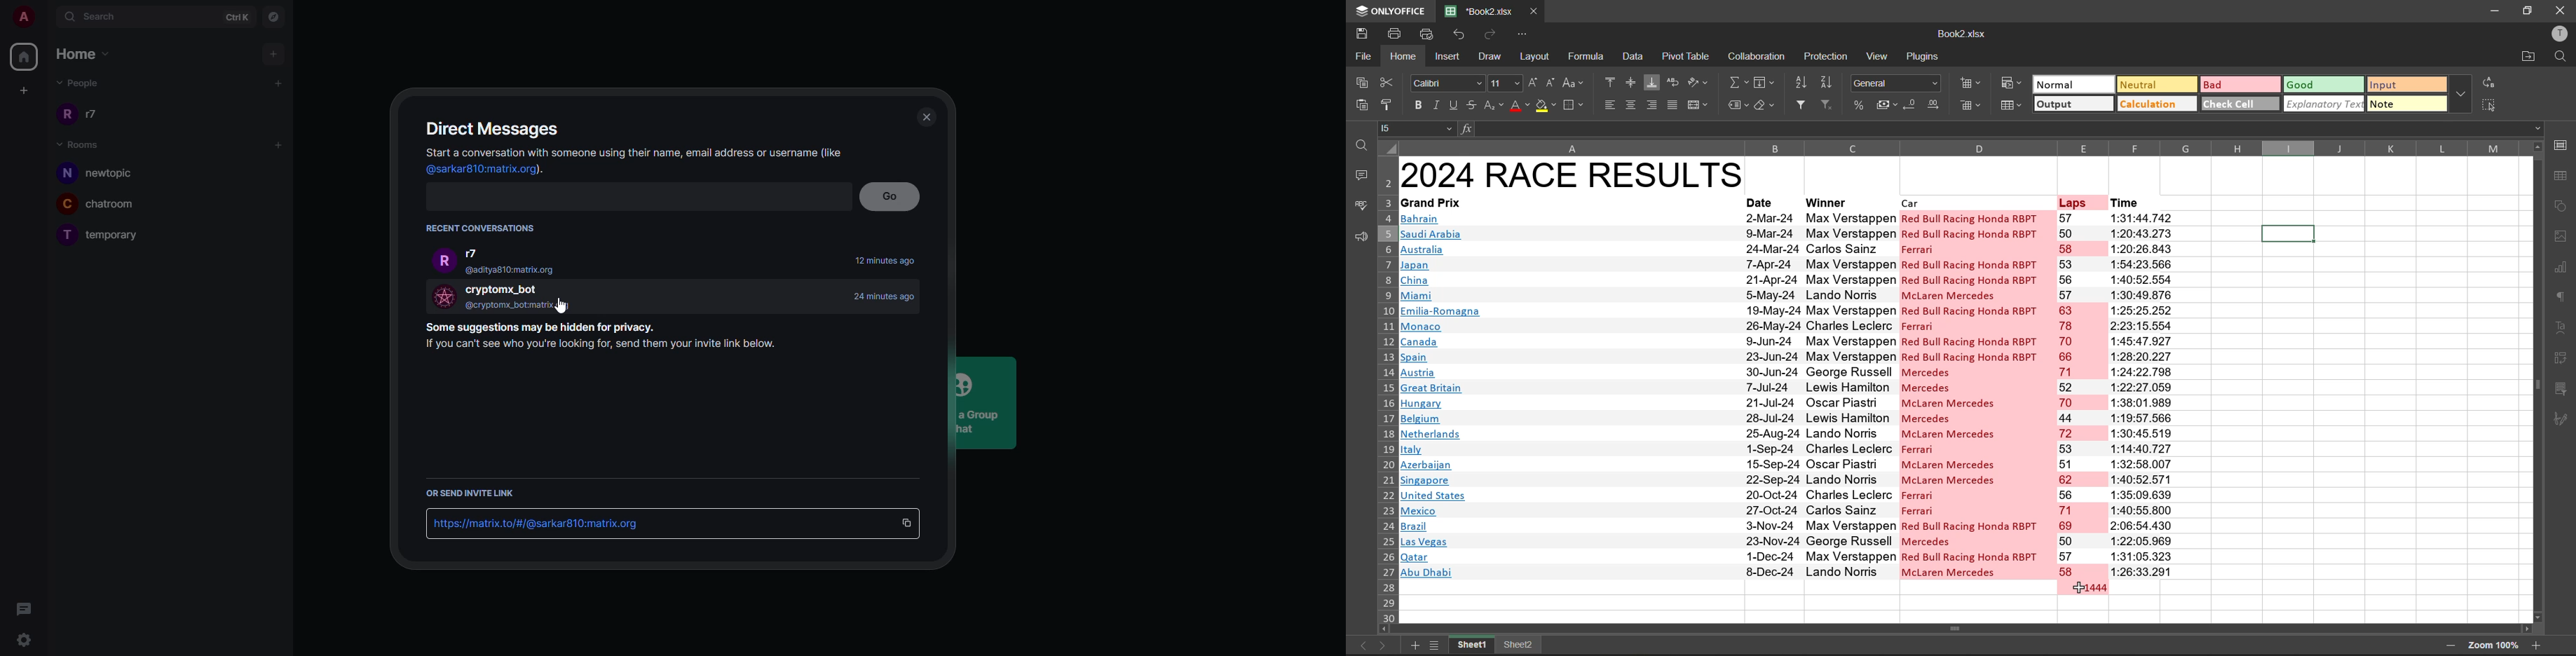 The image size is (2576, 672). What do you see at coordinates (1654, 106) in the screenshot?
I see `align right` at bounding box center [1654, 106].